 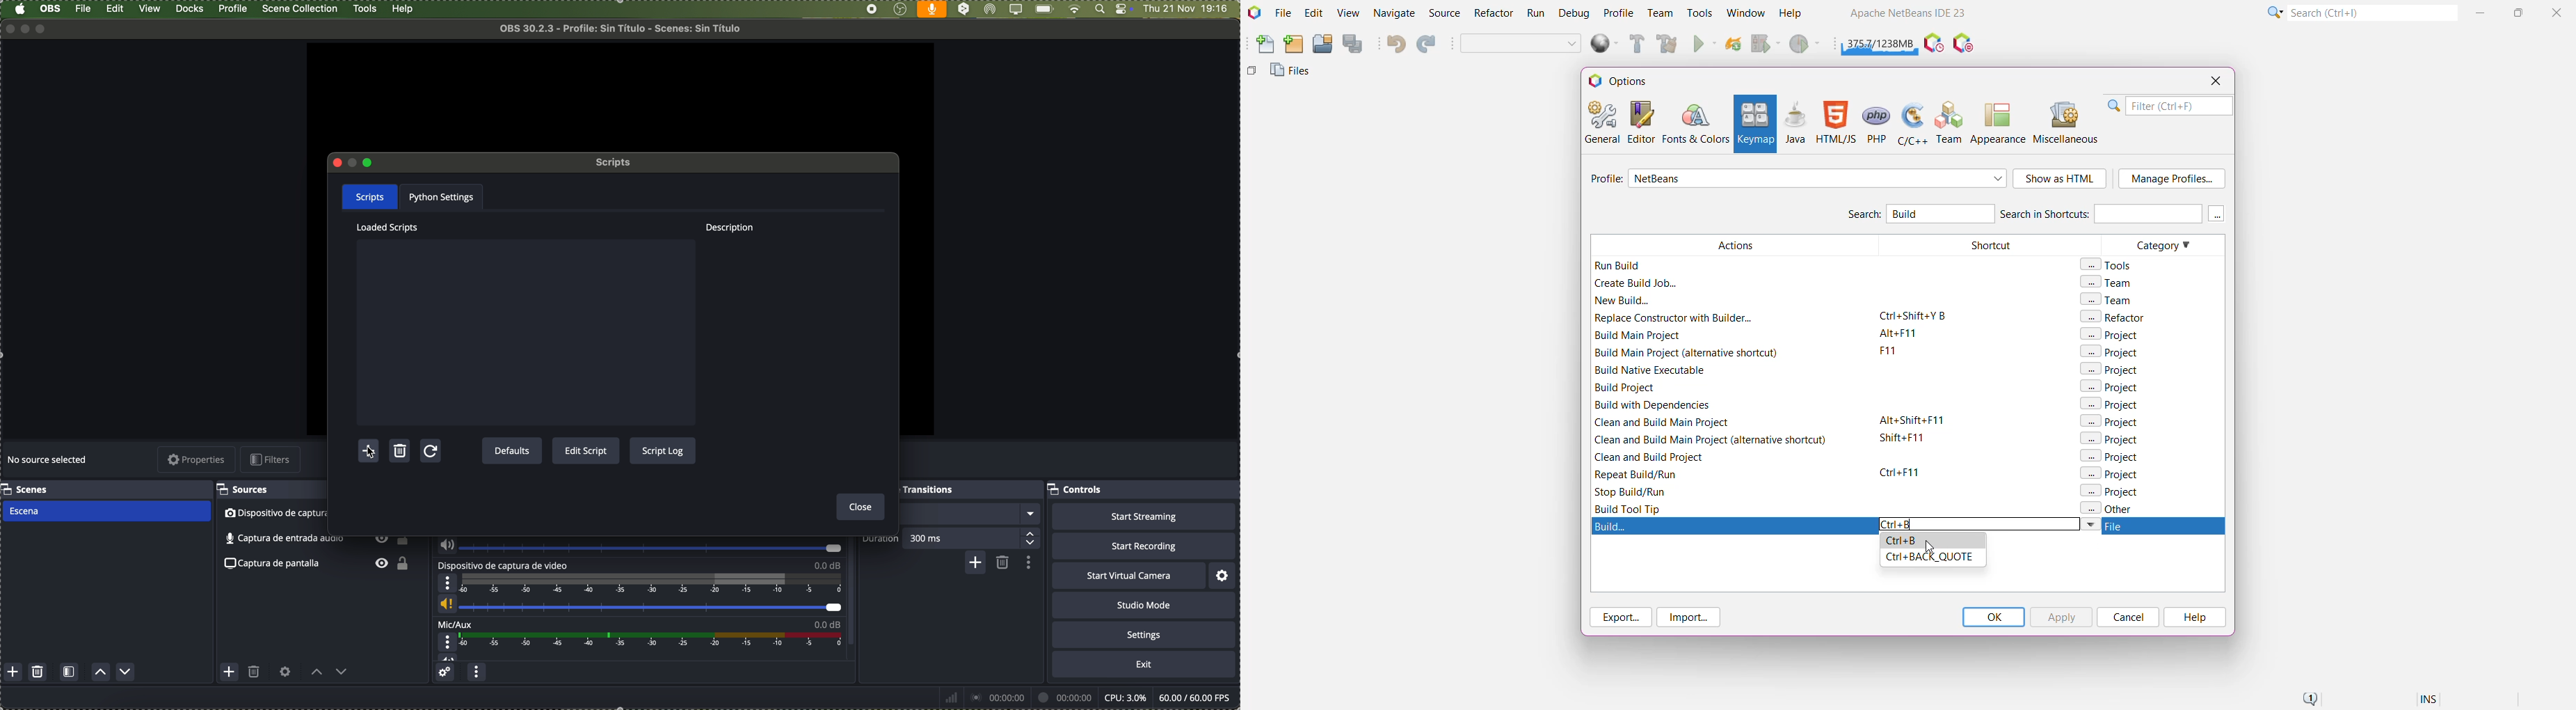 What do you see at coordinates (272, 459) in the screenshot?
I see `filters` at bounding box center [272, 459].